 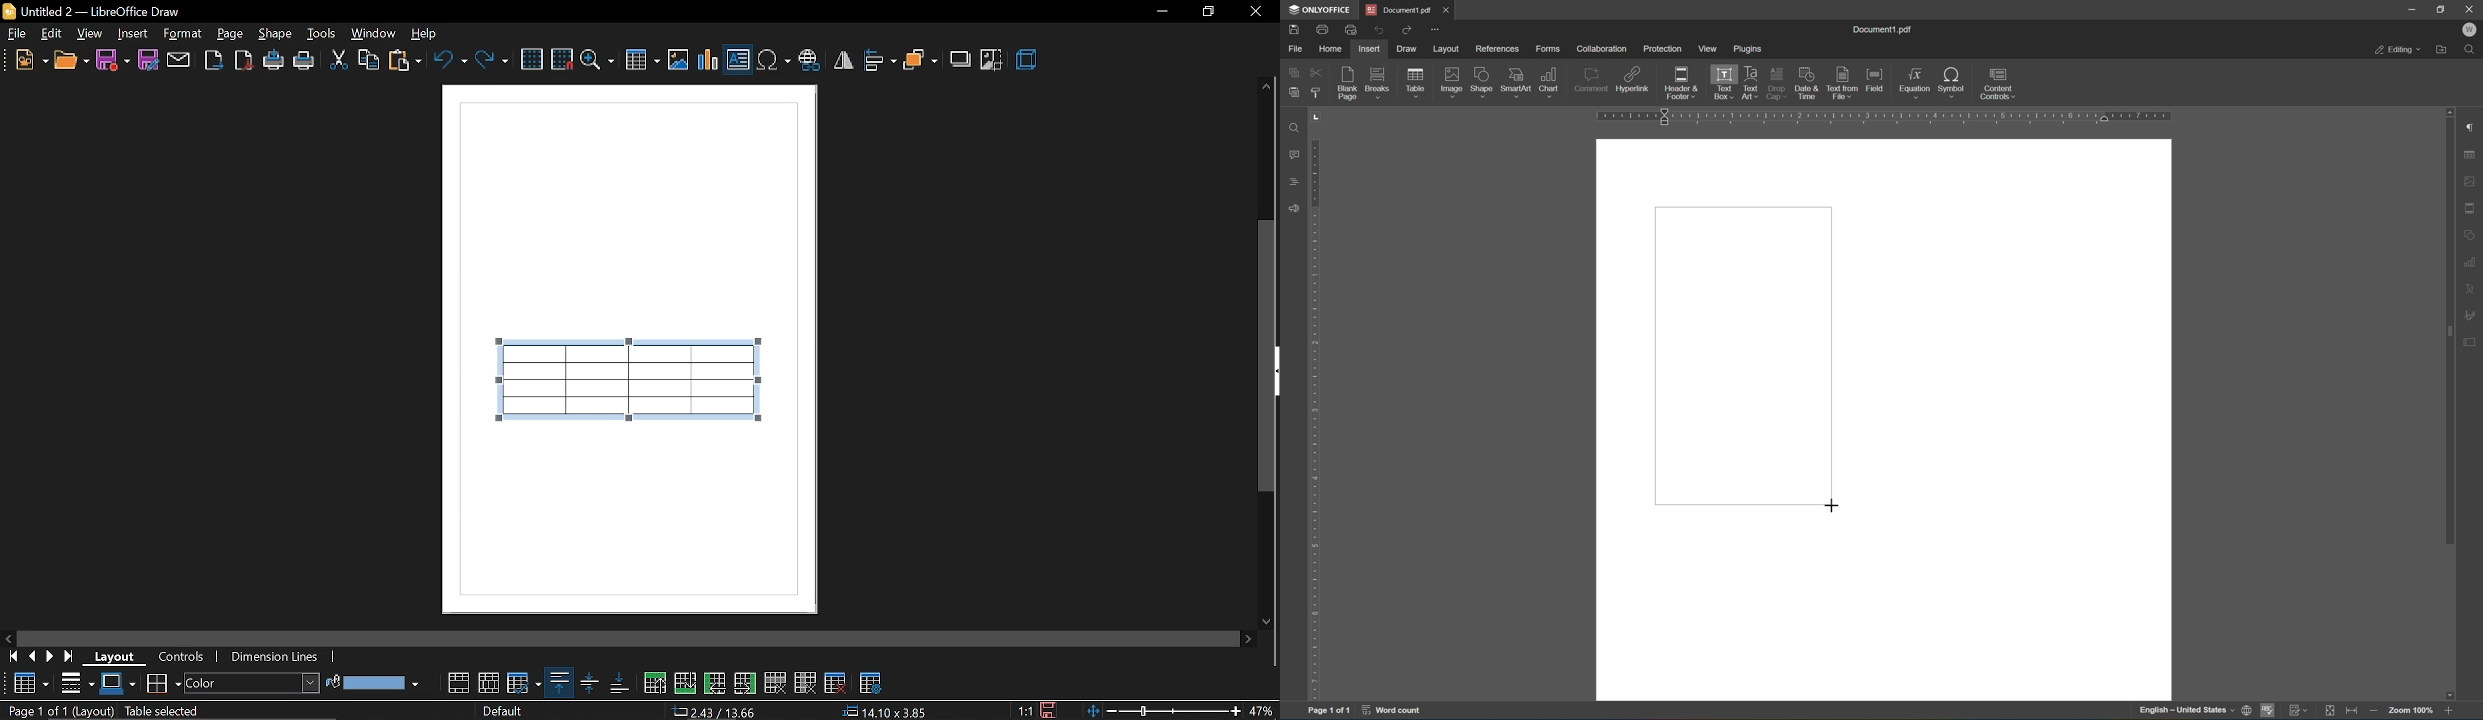 I want to click on Restore down, so click(x=1205, y=13).